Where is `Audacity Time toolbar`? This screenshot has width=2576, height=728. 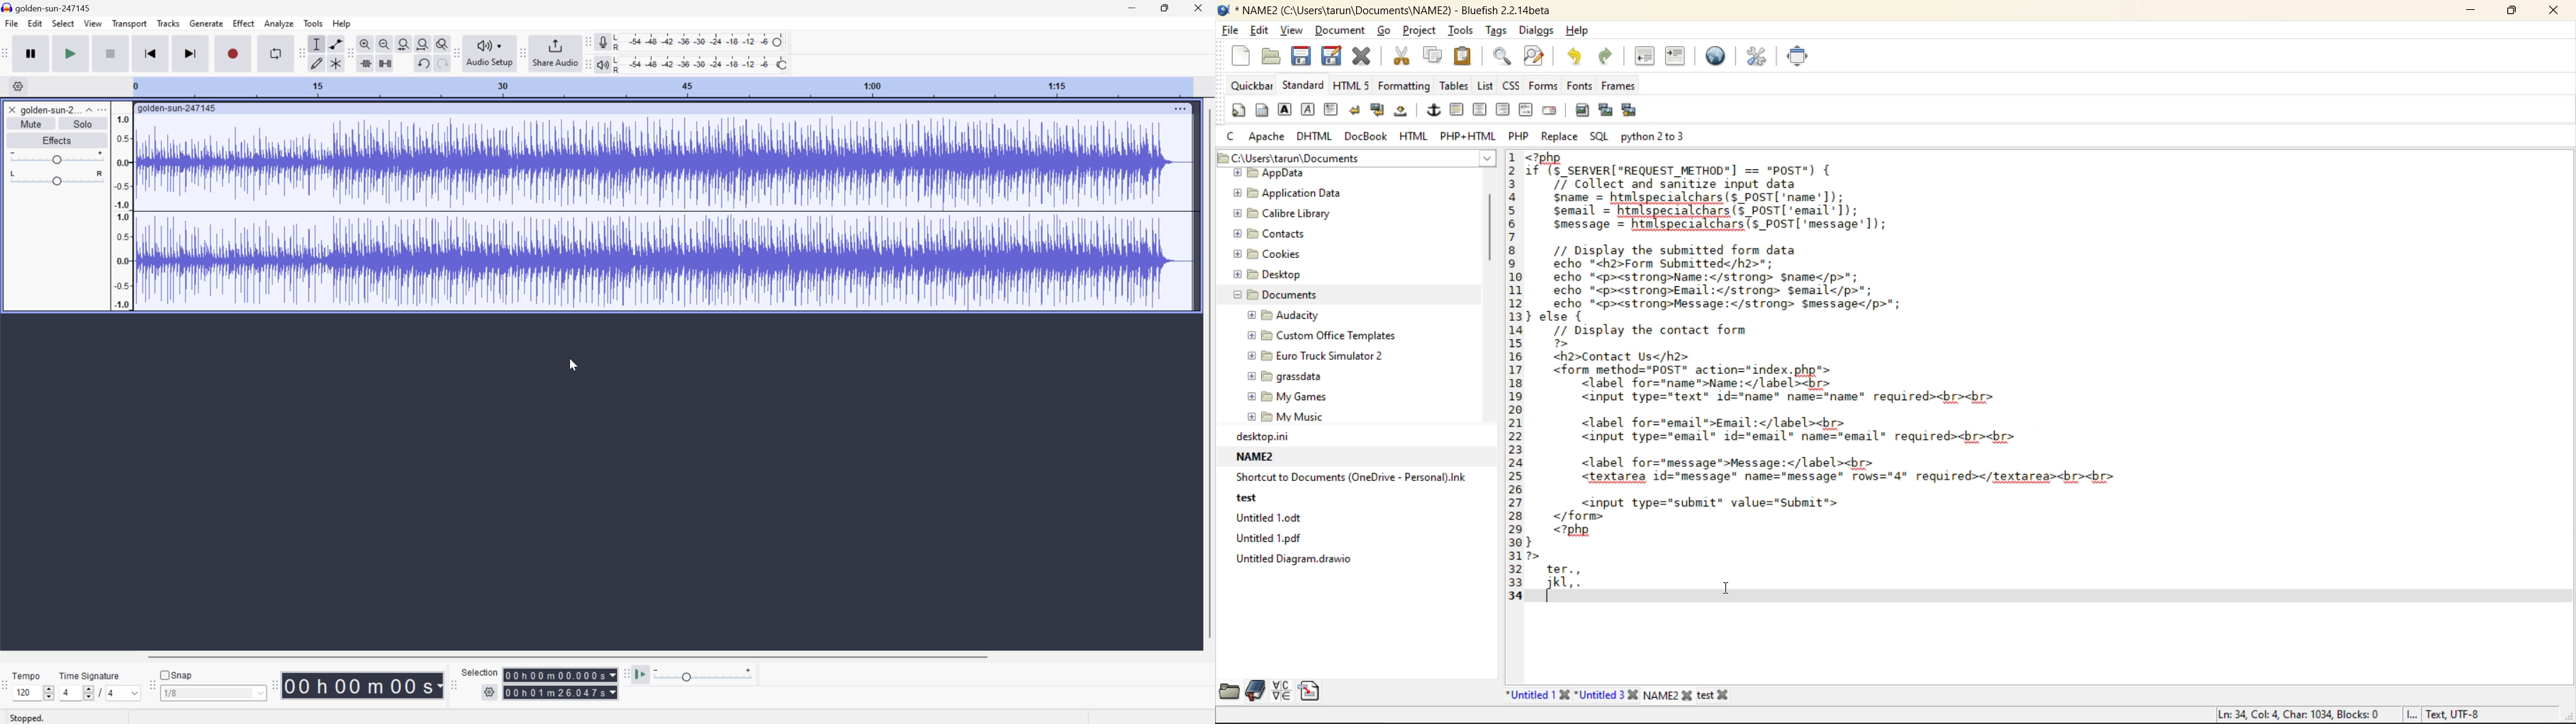
Audacity Time toolbar is located at coordinates (273, 685).